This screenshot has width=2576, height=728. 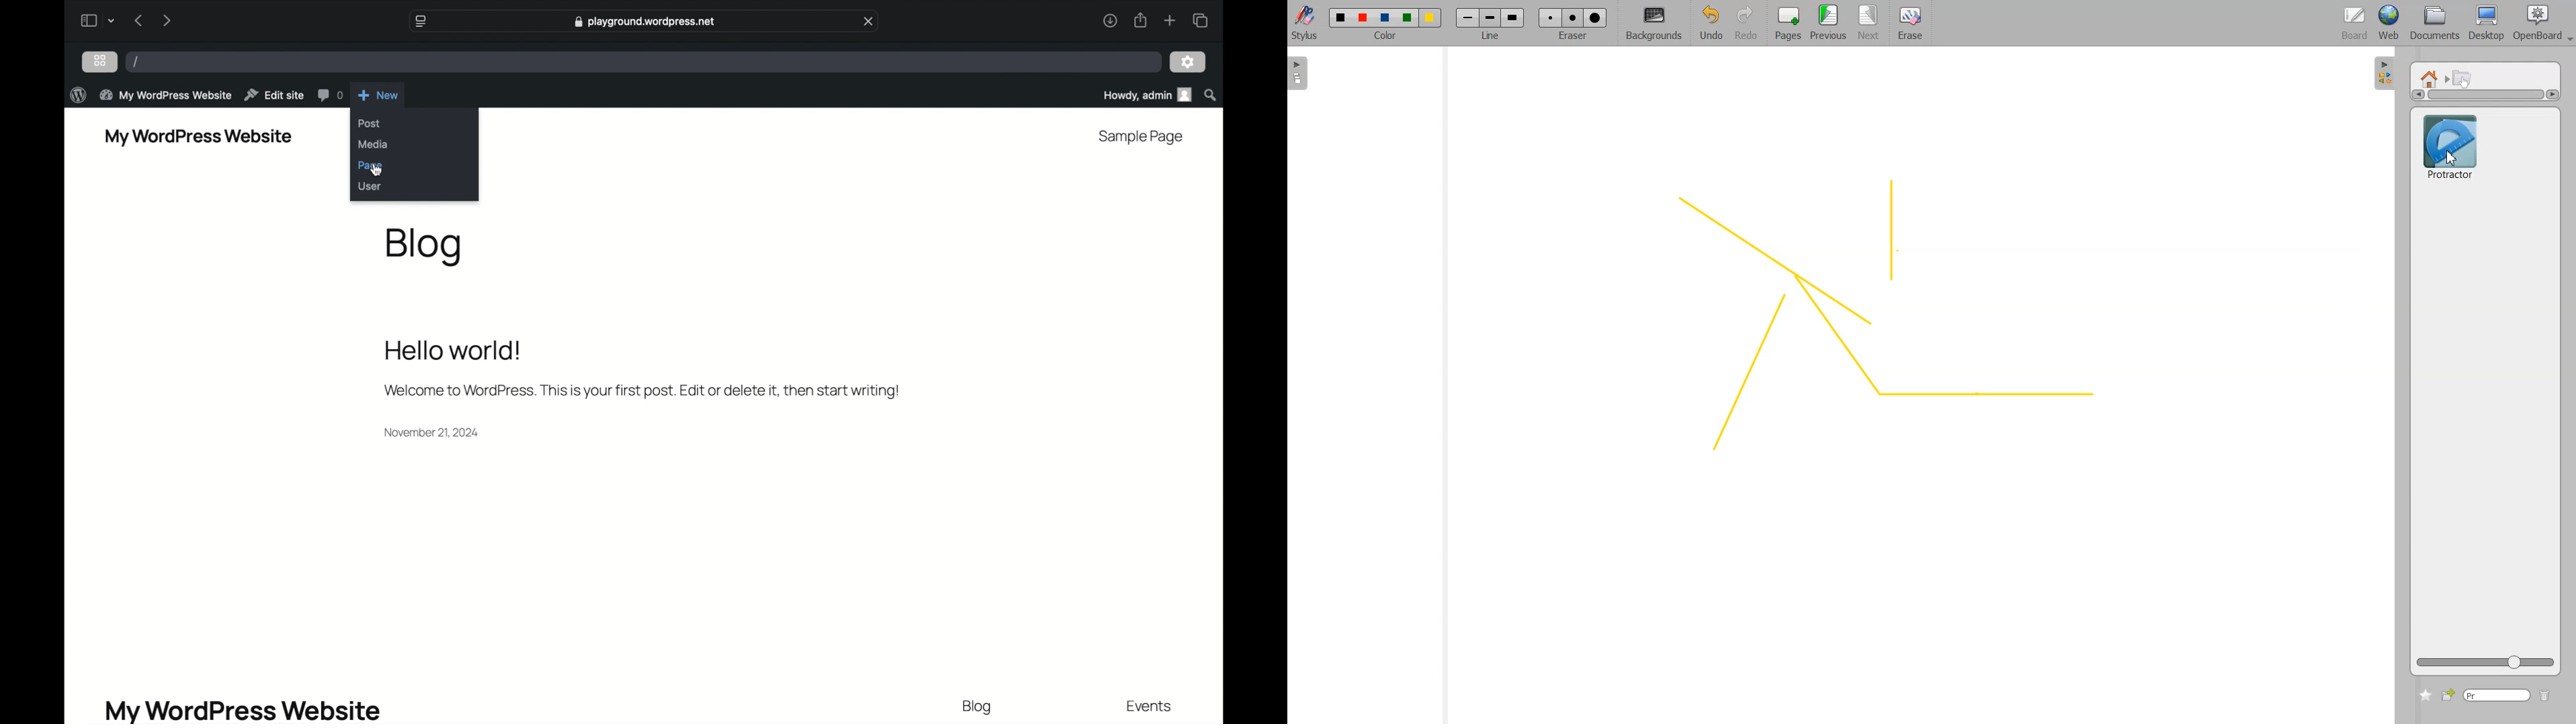 I want to click on sample page, so click(x=1139, y=136).